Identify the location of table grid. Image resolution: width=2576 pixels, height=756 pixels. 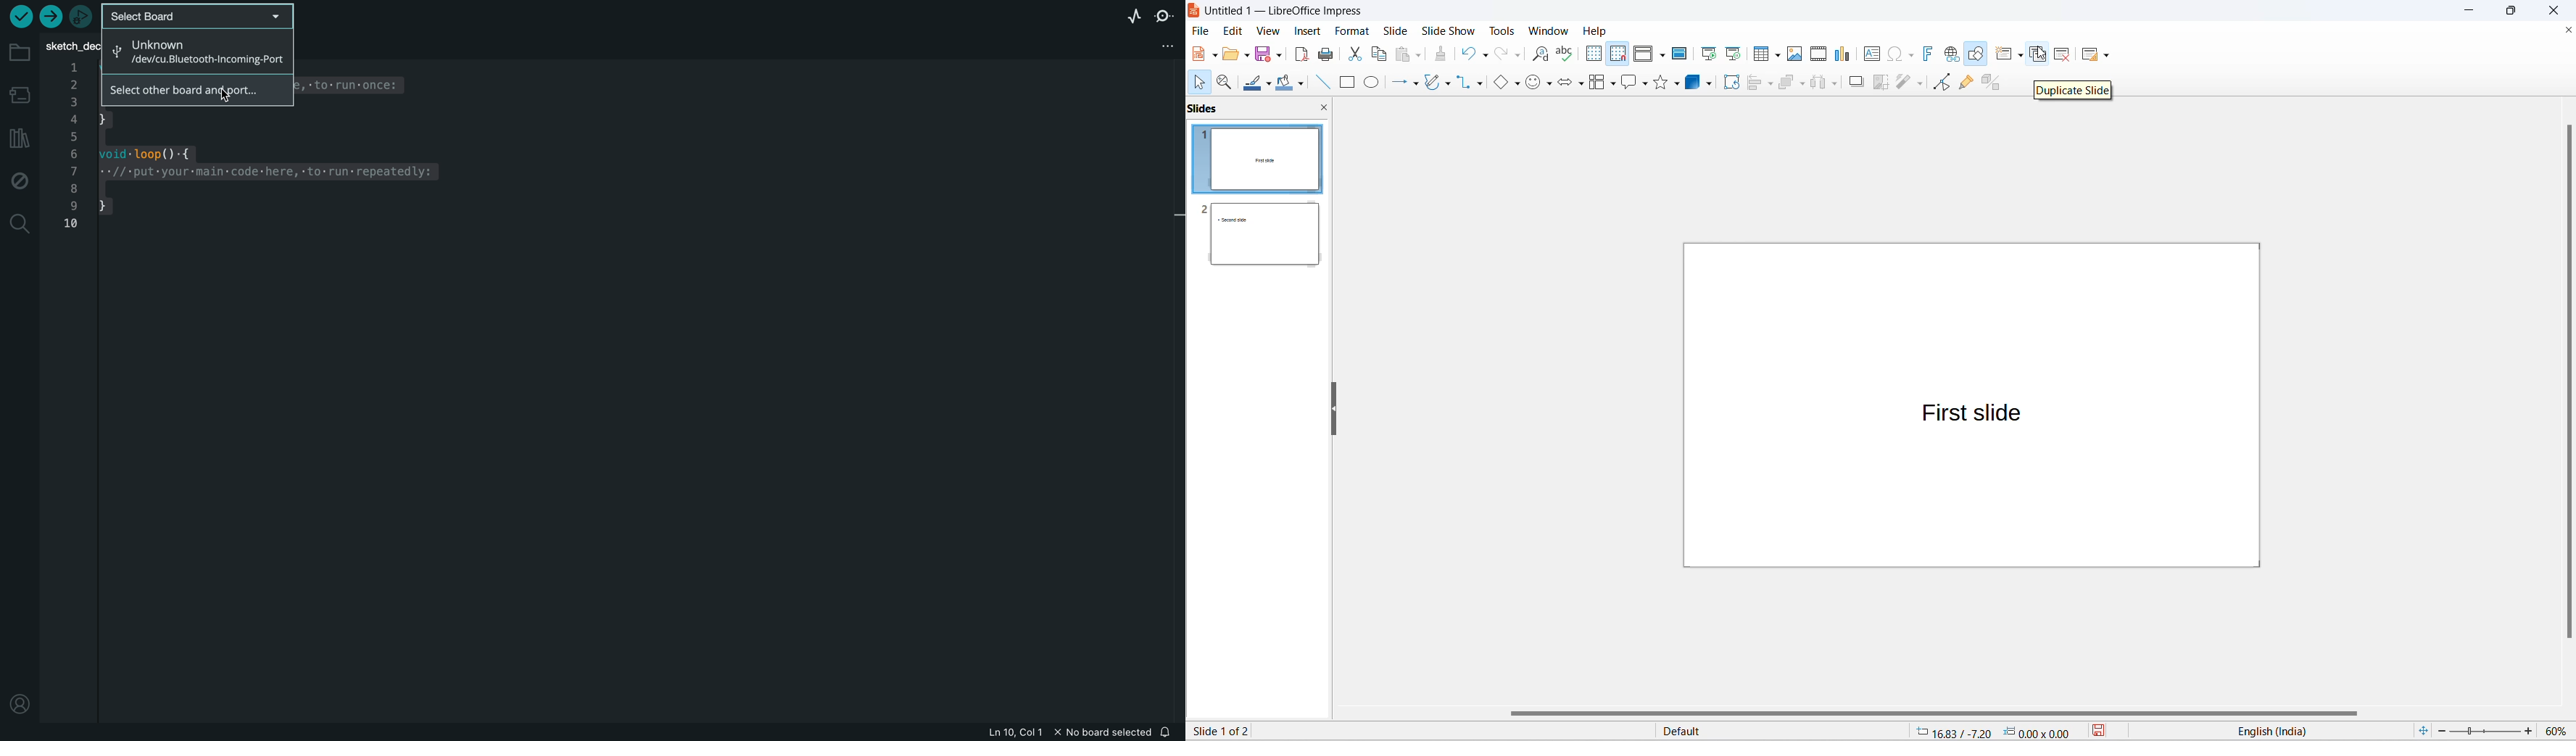
(1777, 57).